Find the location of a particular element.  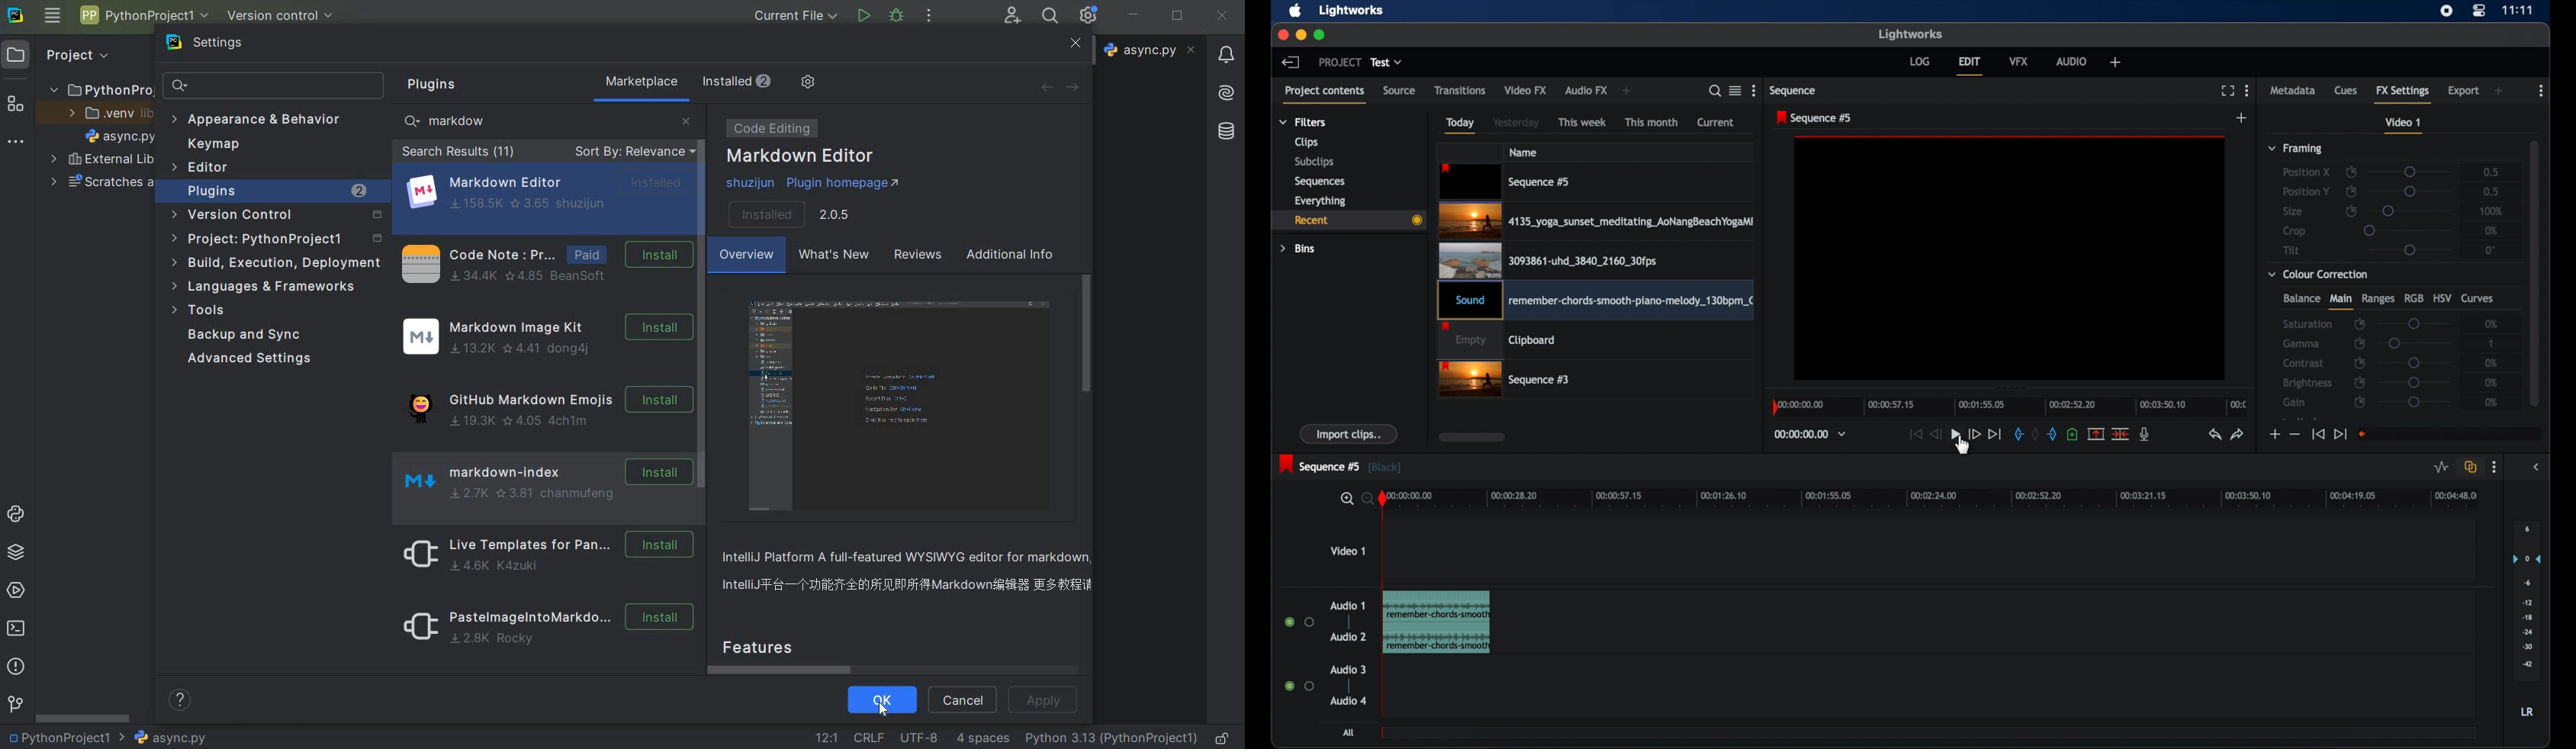

Editor is located at coordinates (201, 168).